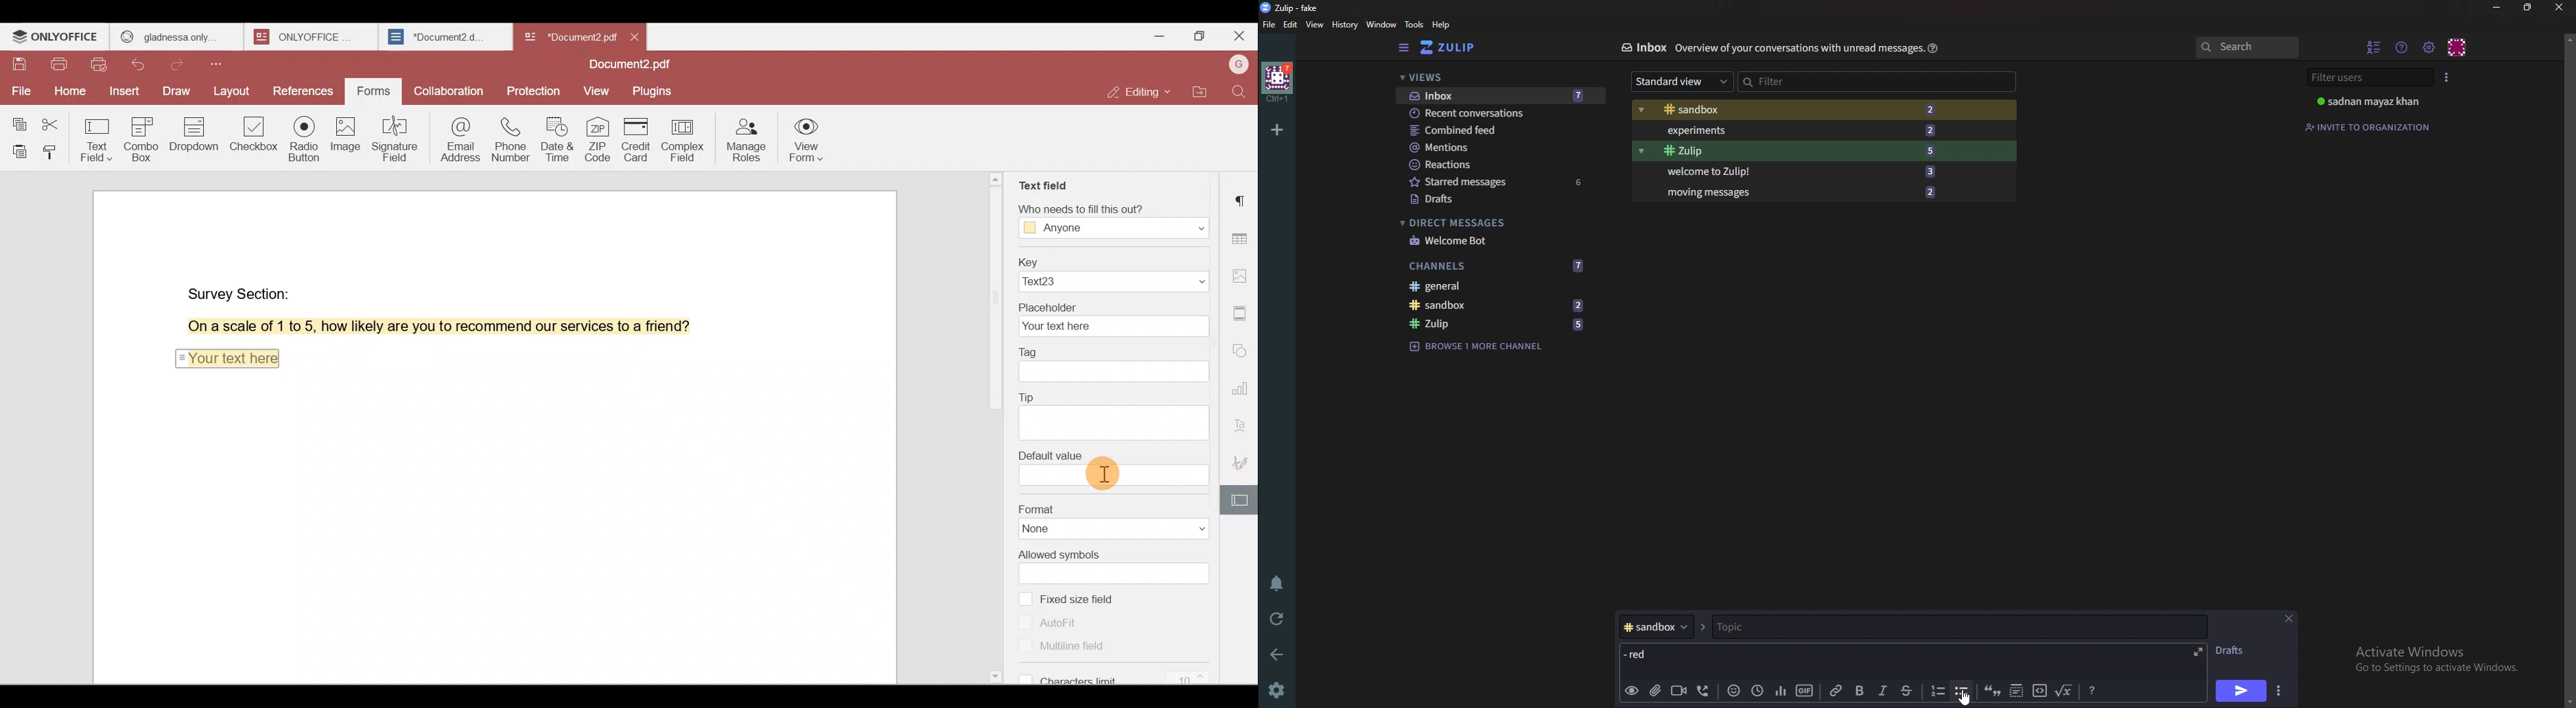 This screenshot has height=728, width=2576. What do you see at coordinates (1239, 36) in the screenshot?
I see `Close` at bounding box center [1239, 36].